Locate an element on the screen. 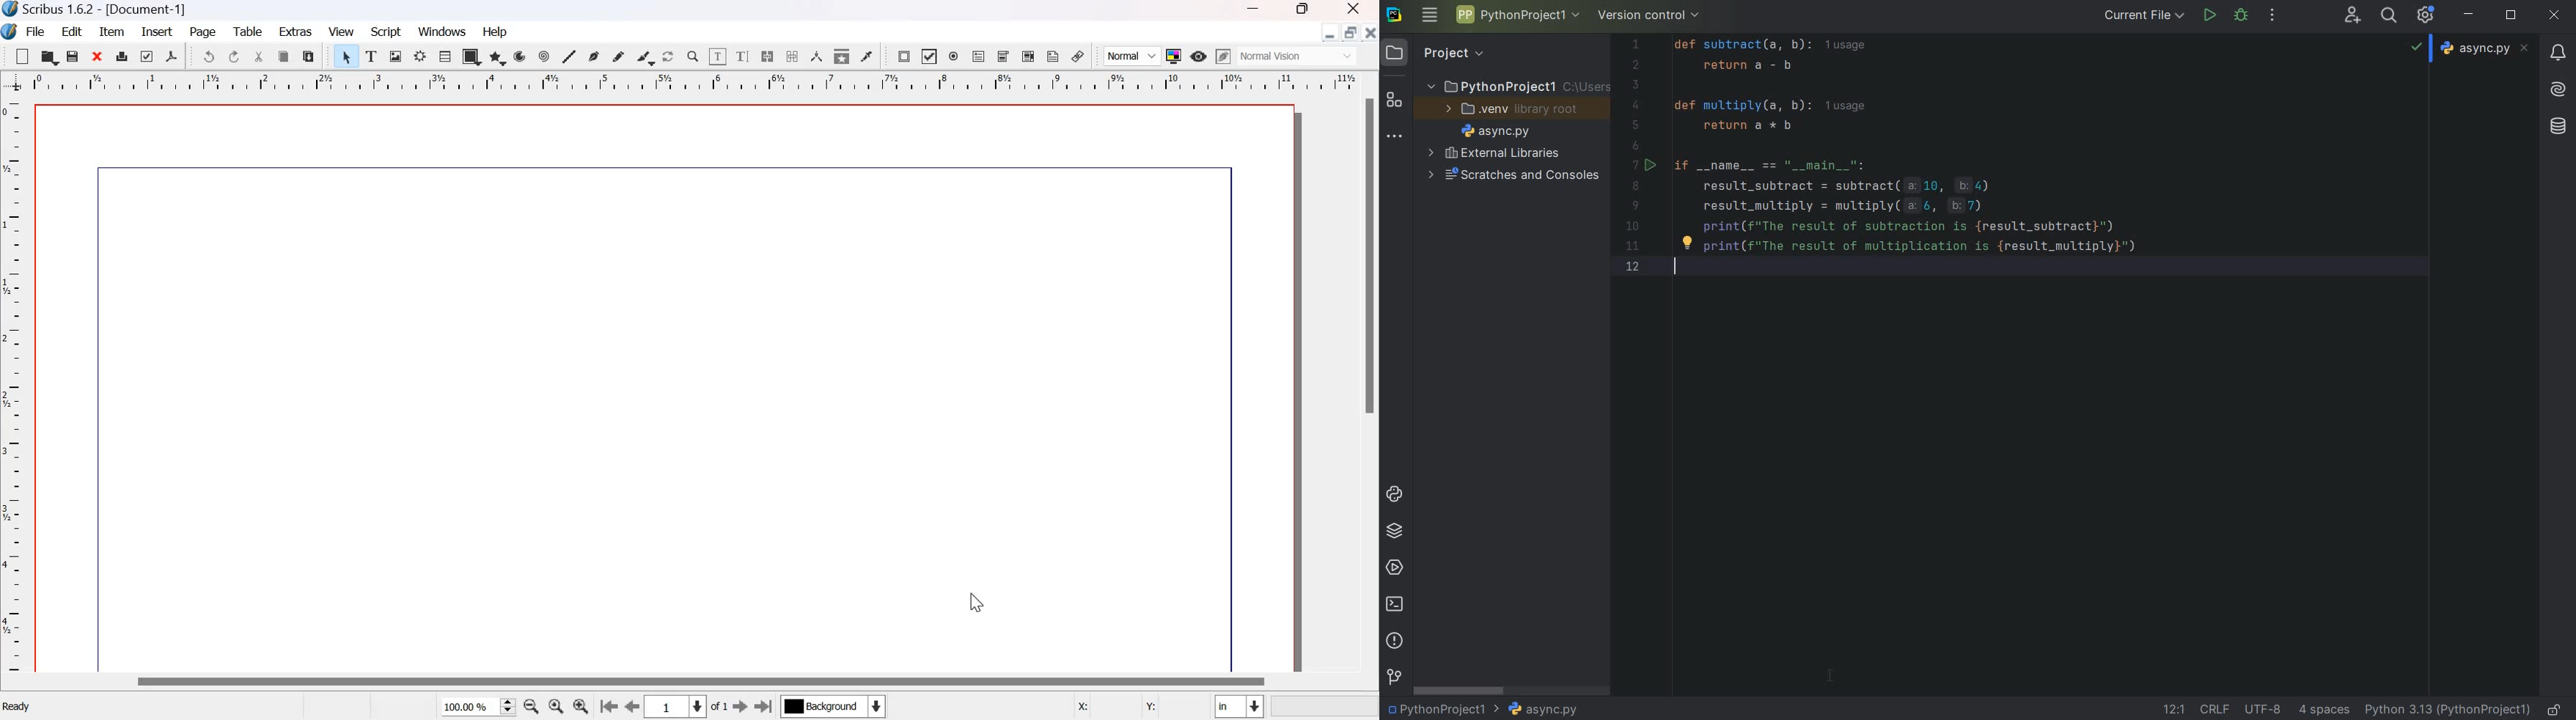 The width and height of the screenshot is (2576, 728). run is located at coordinates (2209, 15).